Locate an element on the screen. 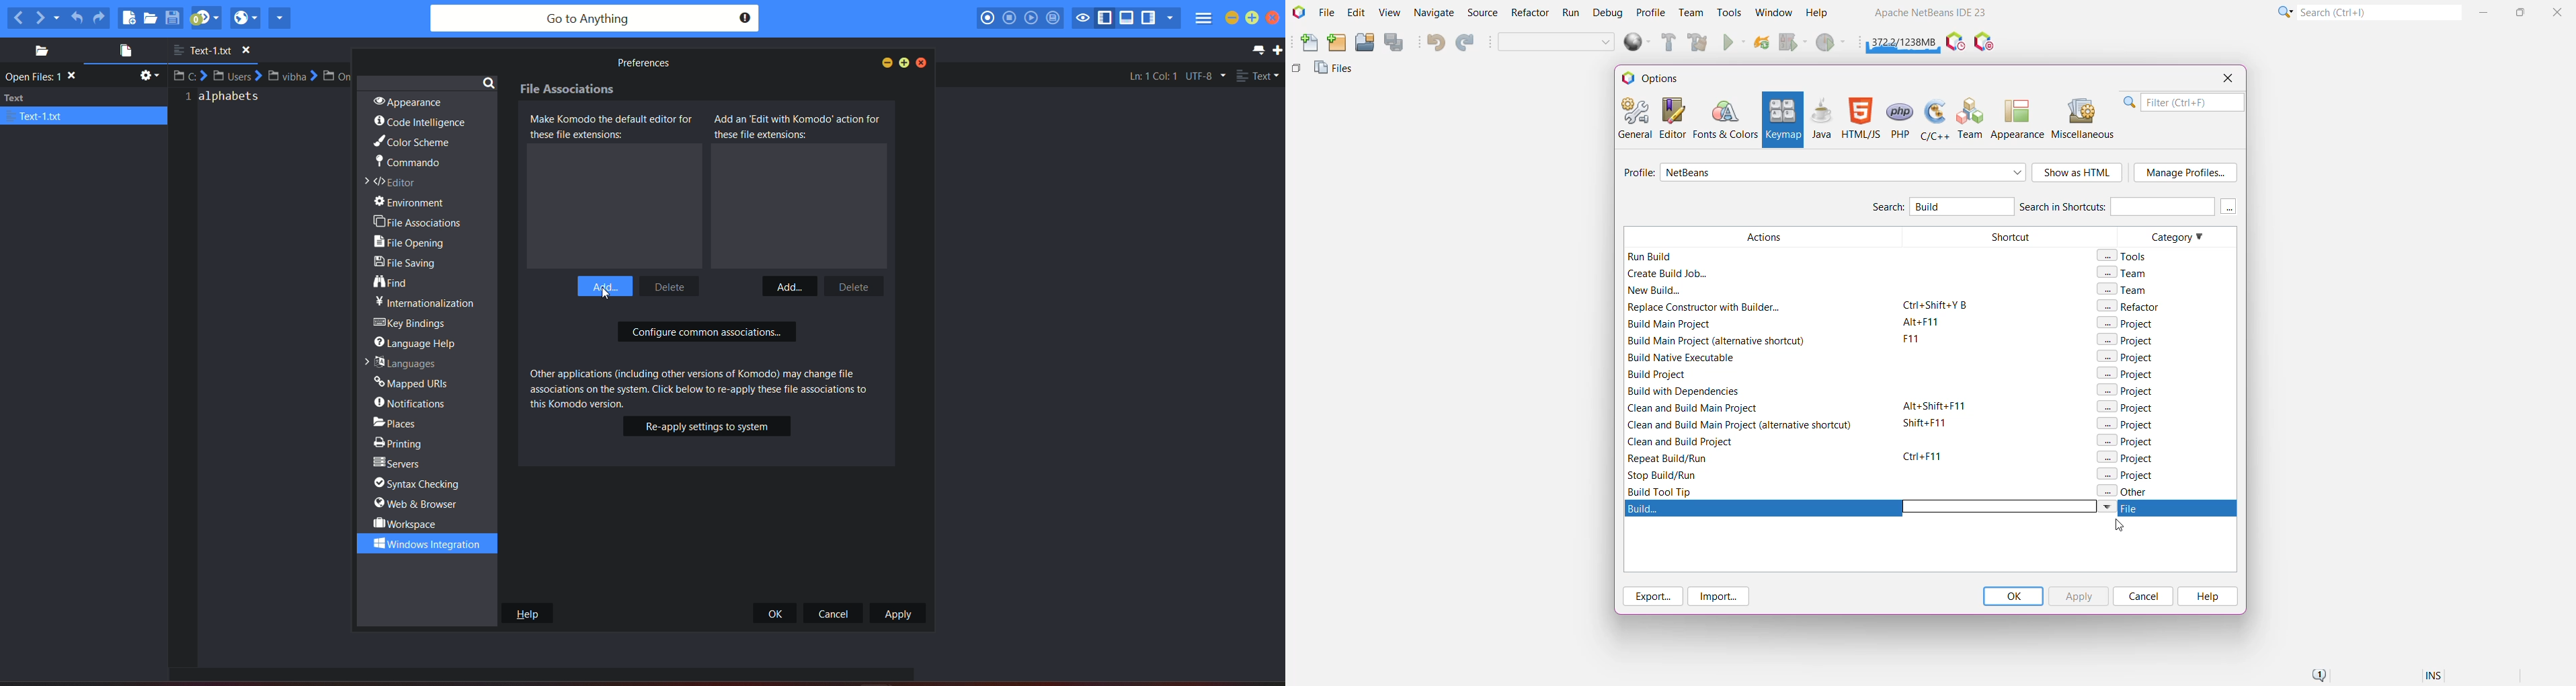 The image size is (2576, 700). C/C++ is located at coordinates (1933, 118).